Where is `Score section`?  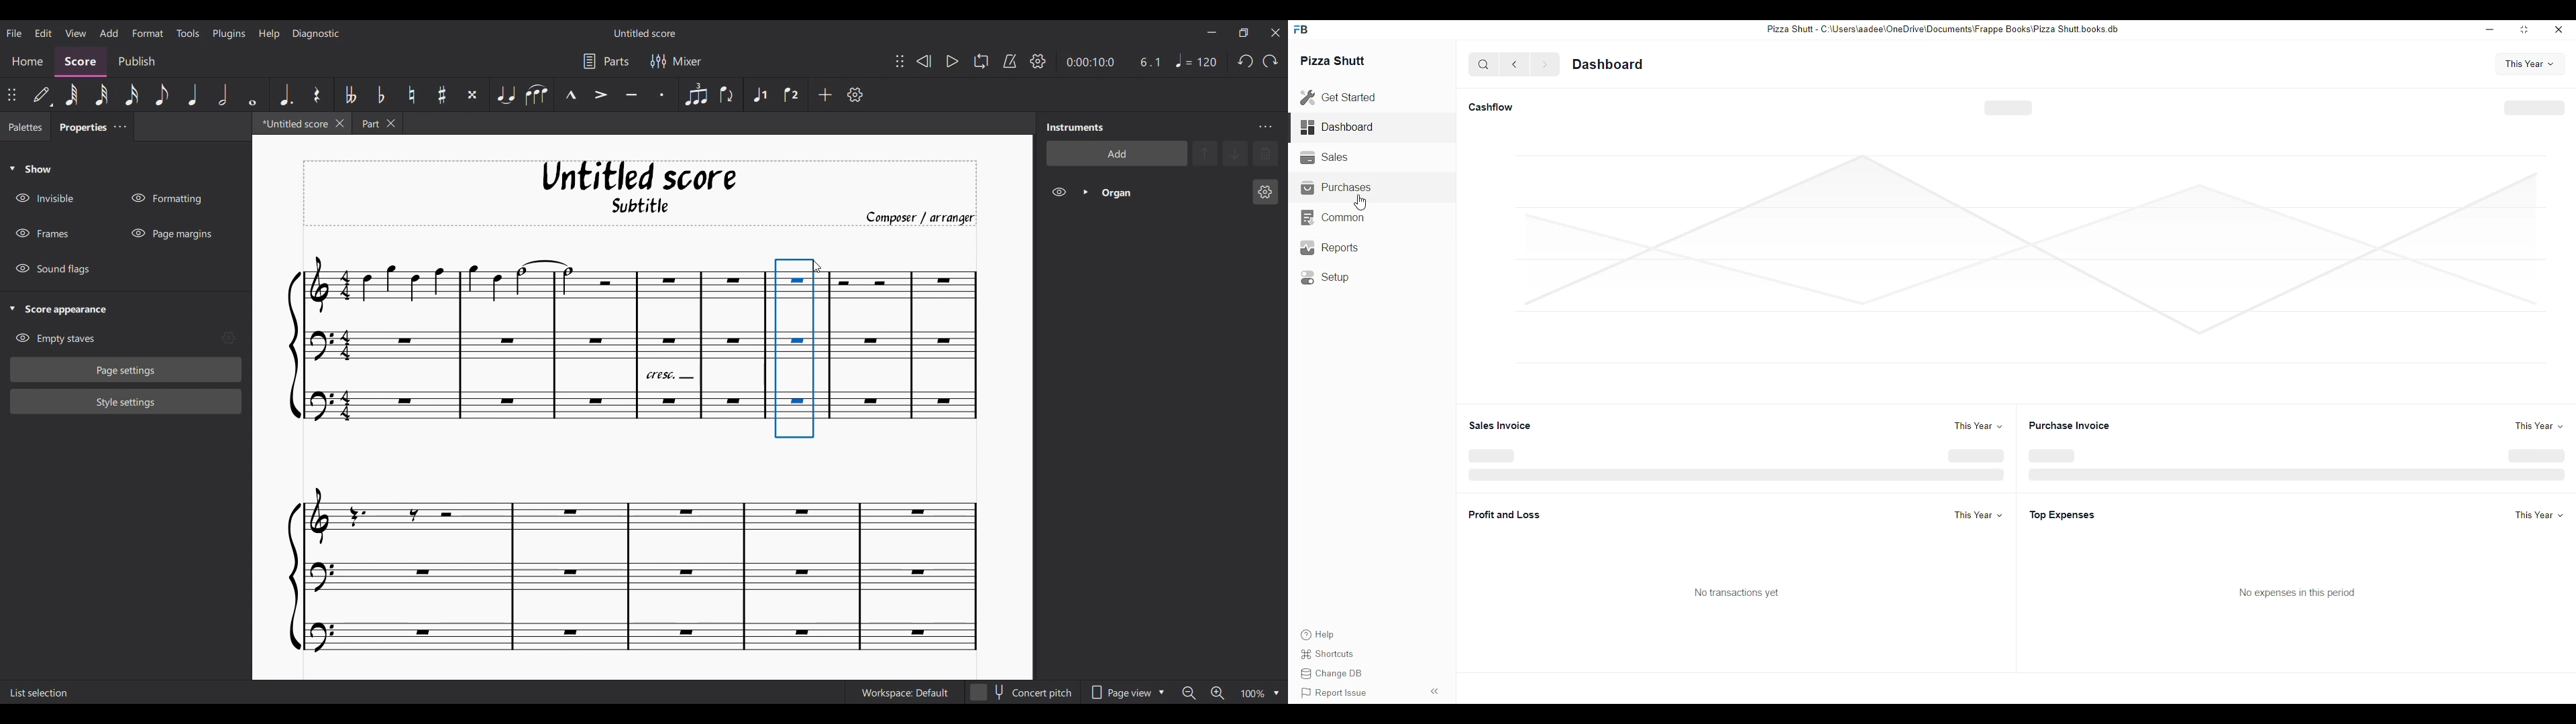
Score section is located at coordinates (80, 62).